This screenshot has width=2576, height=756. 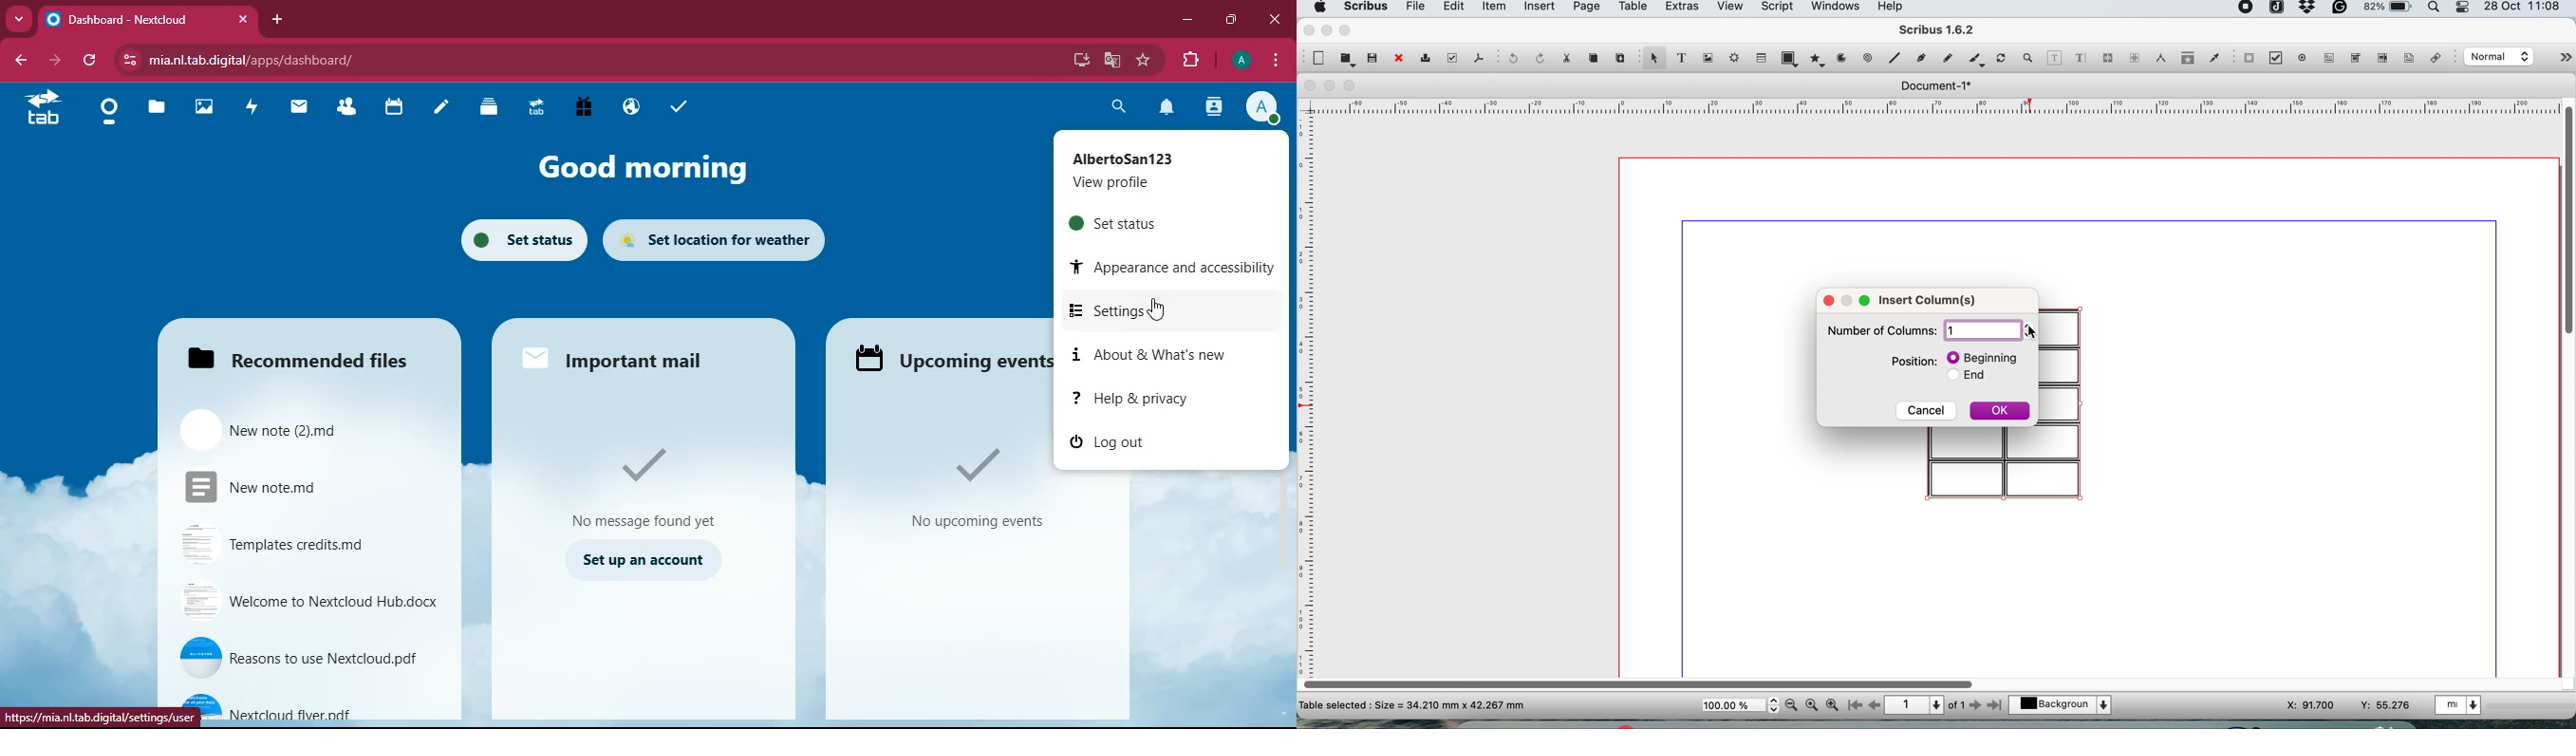 What do you see at coordinates (2387, 9) in the screenshot?
I see `battery` at bounding box center [2387, 9].